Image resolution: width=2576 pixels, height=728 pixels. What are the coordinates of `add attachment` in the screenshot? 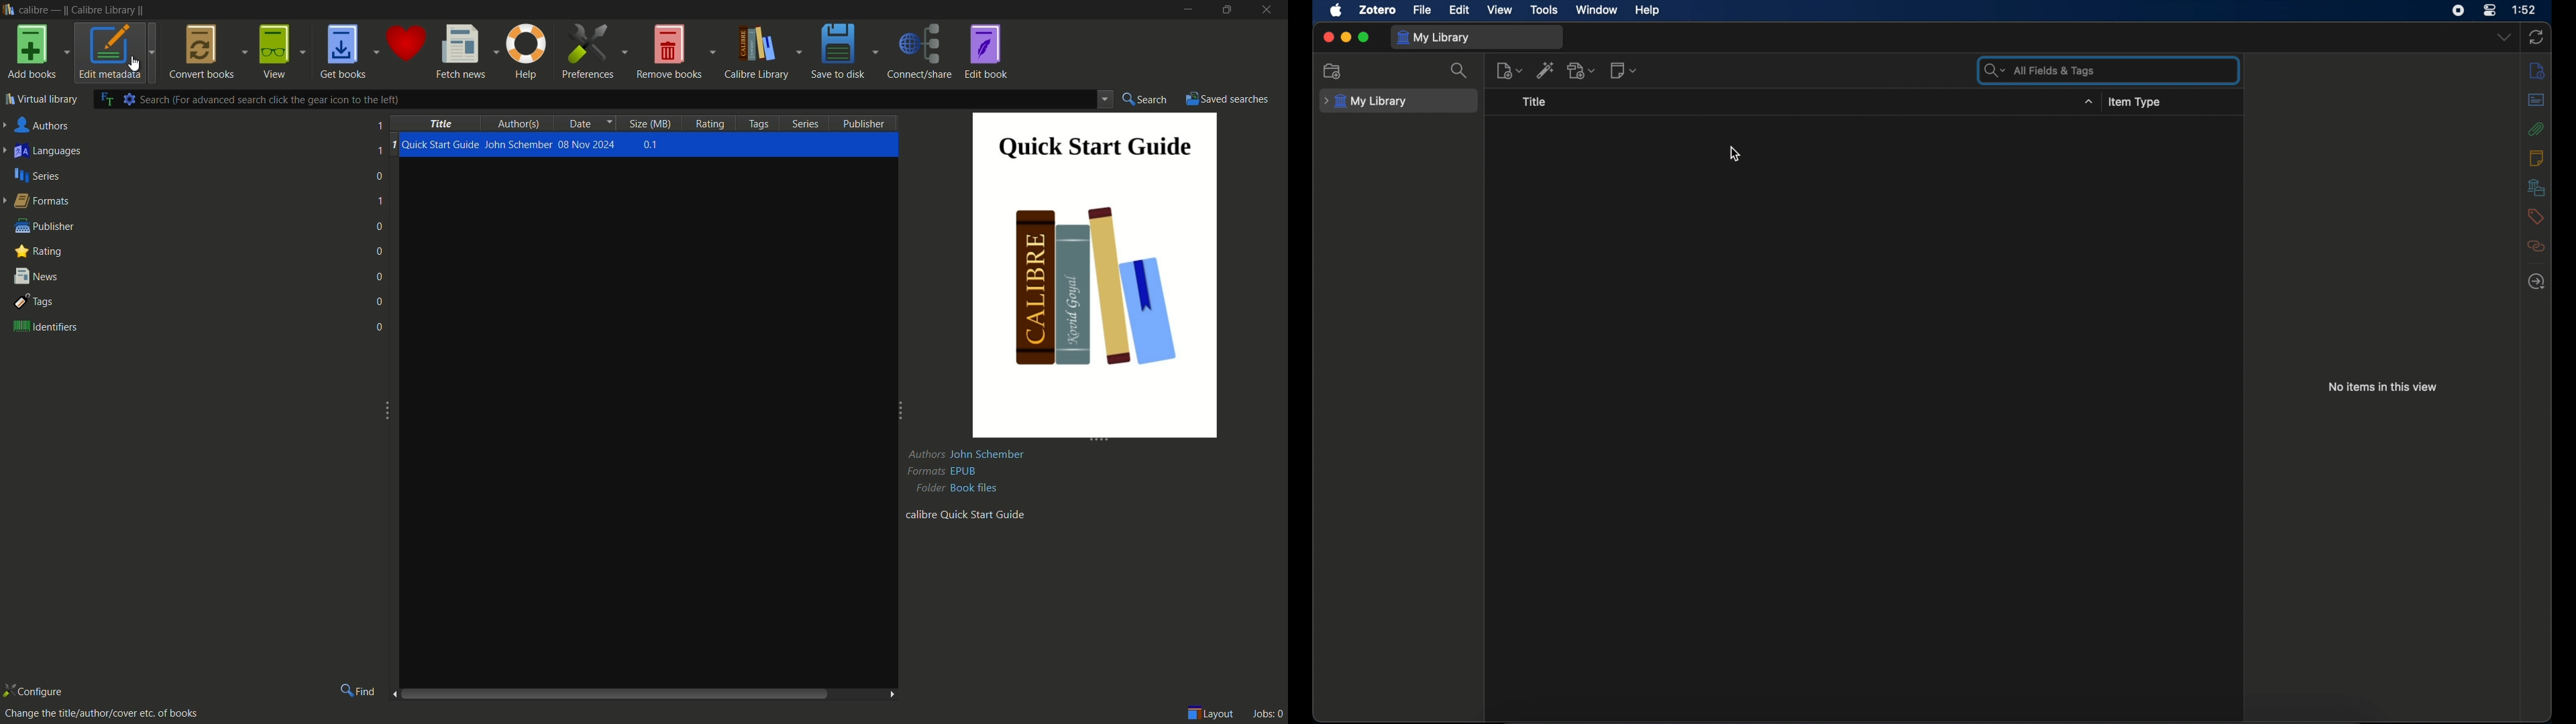 It's located at (1582, 71).